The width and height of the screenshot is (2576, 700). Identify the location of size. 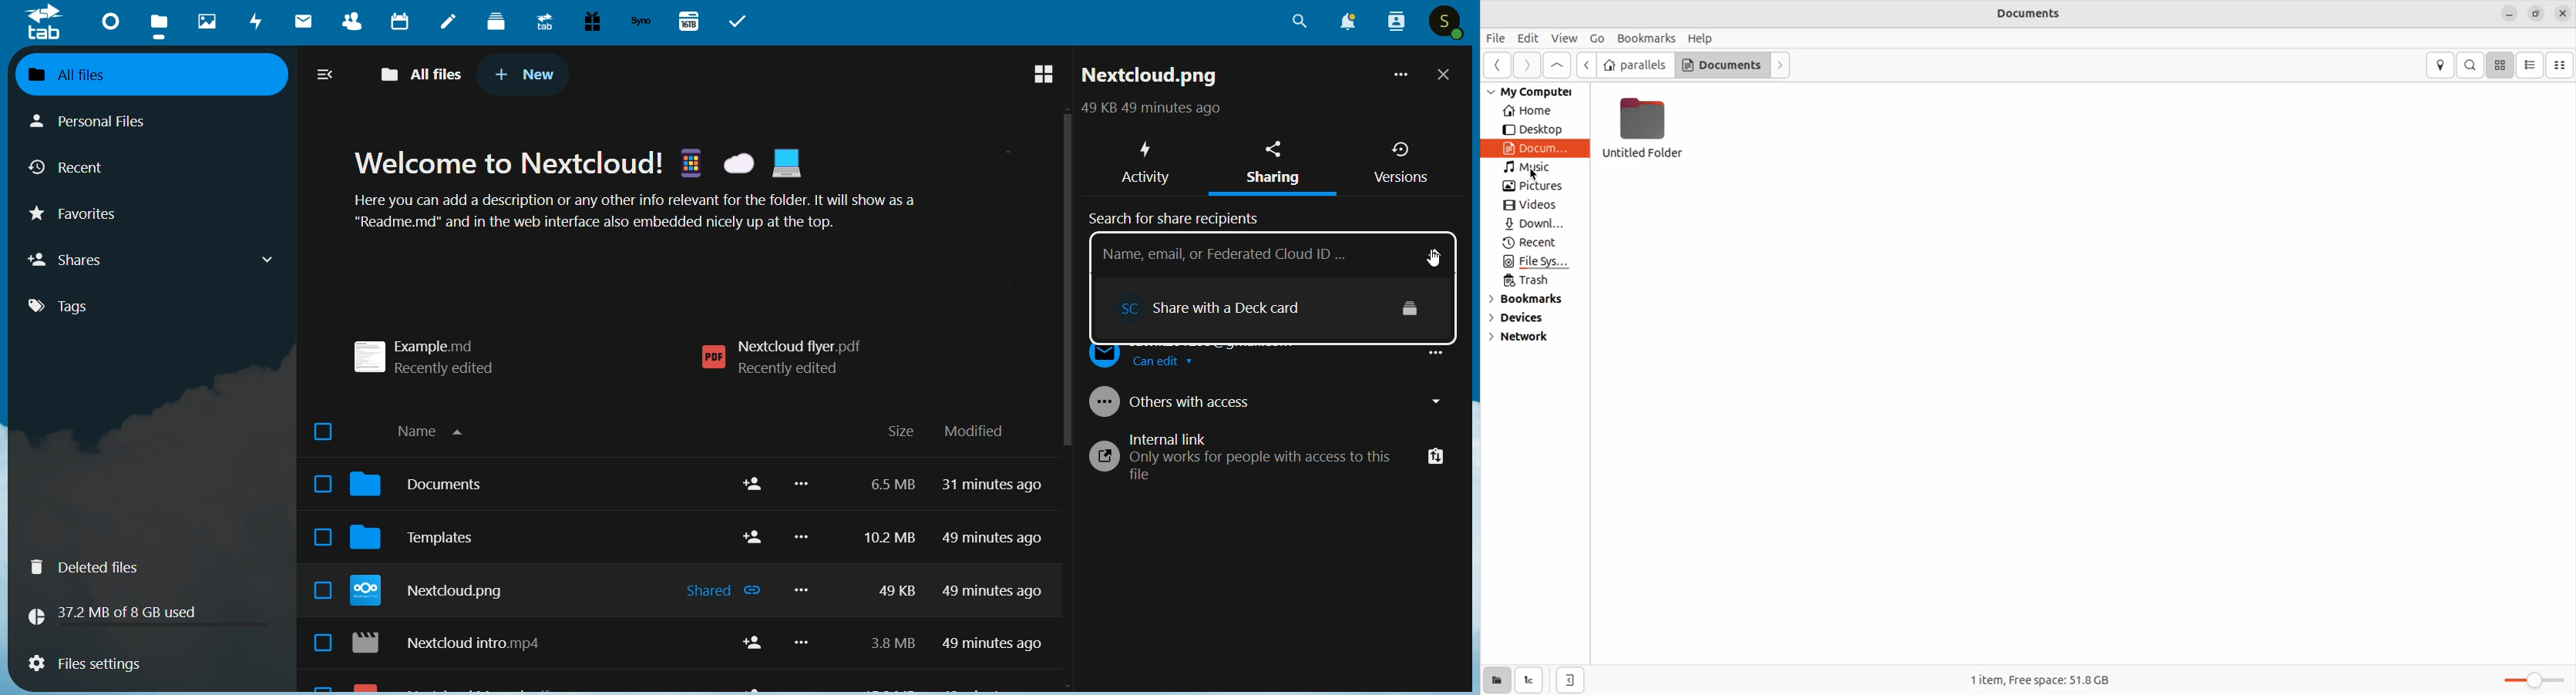
(900, 432).